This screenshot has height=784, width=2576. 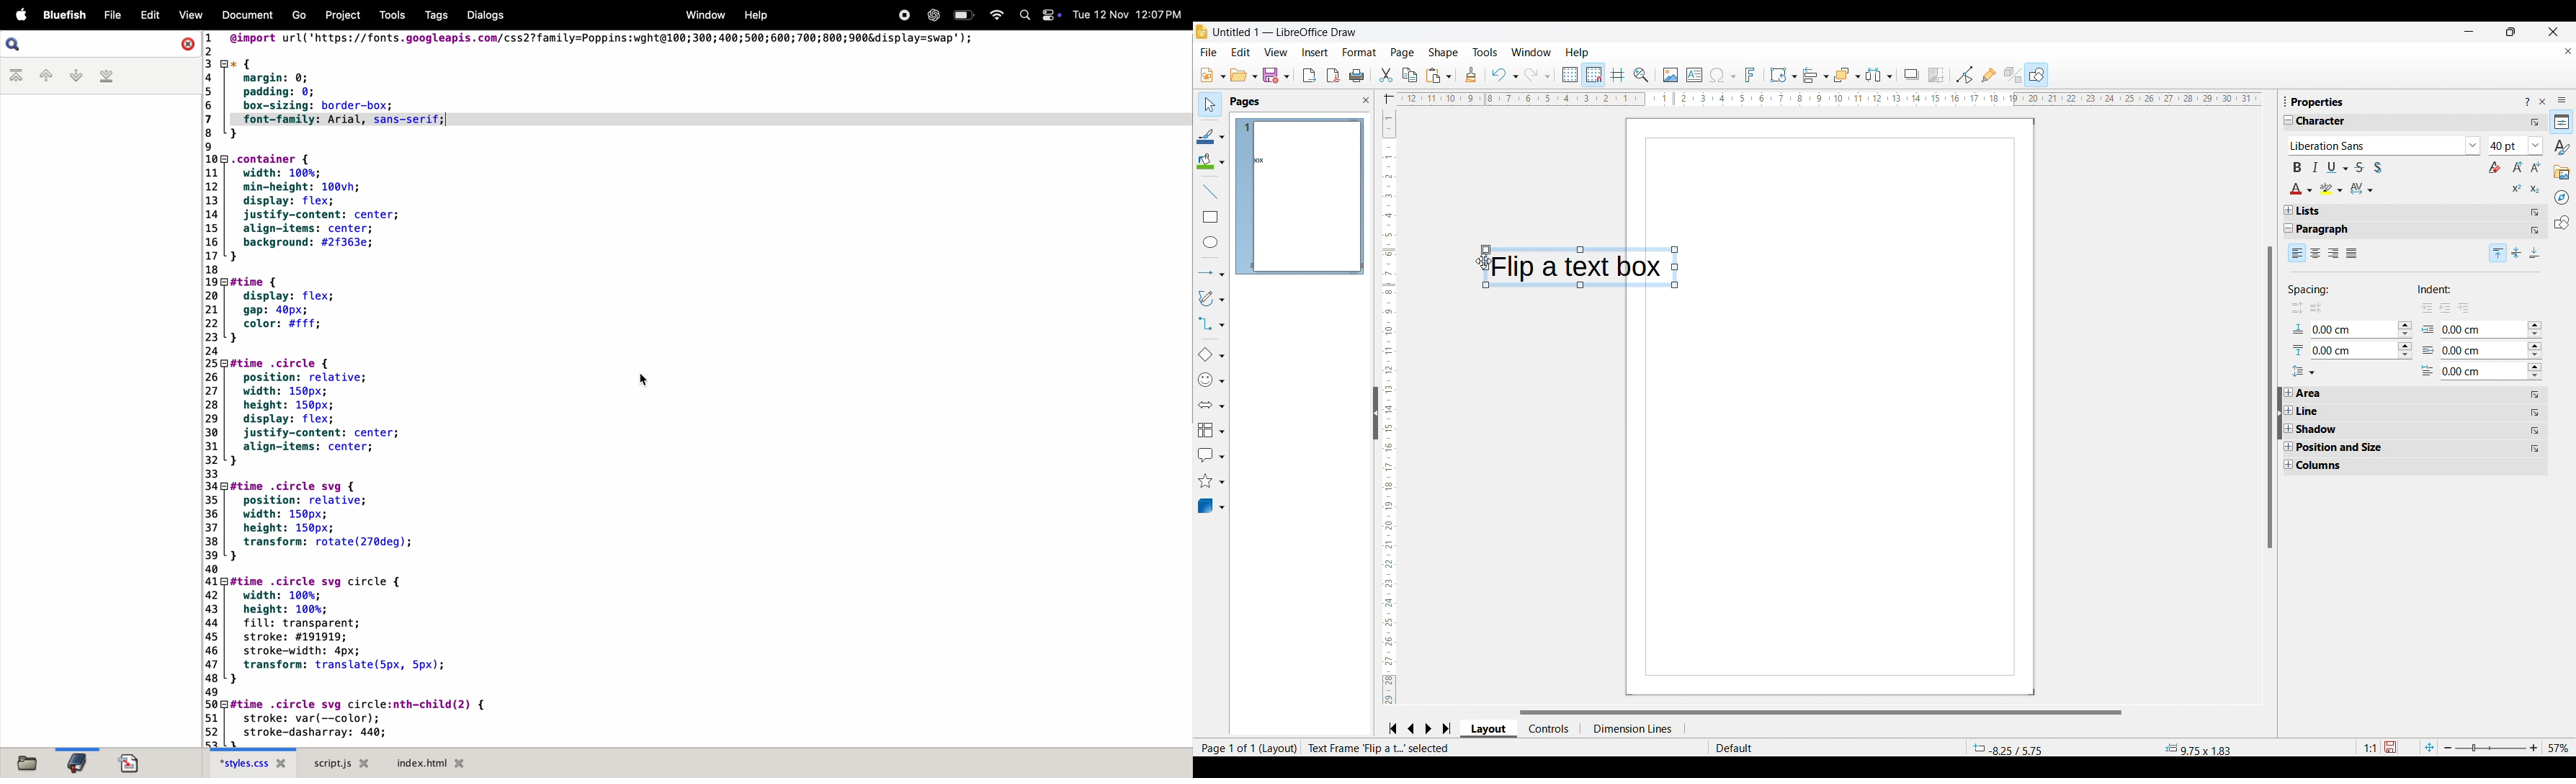 I want to click on cursor, so click(x=646, y=381).